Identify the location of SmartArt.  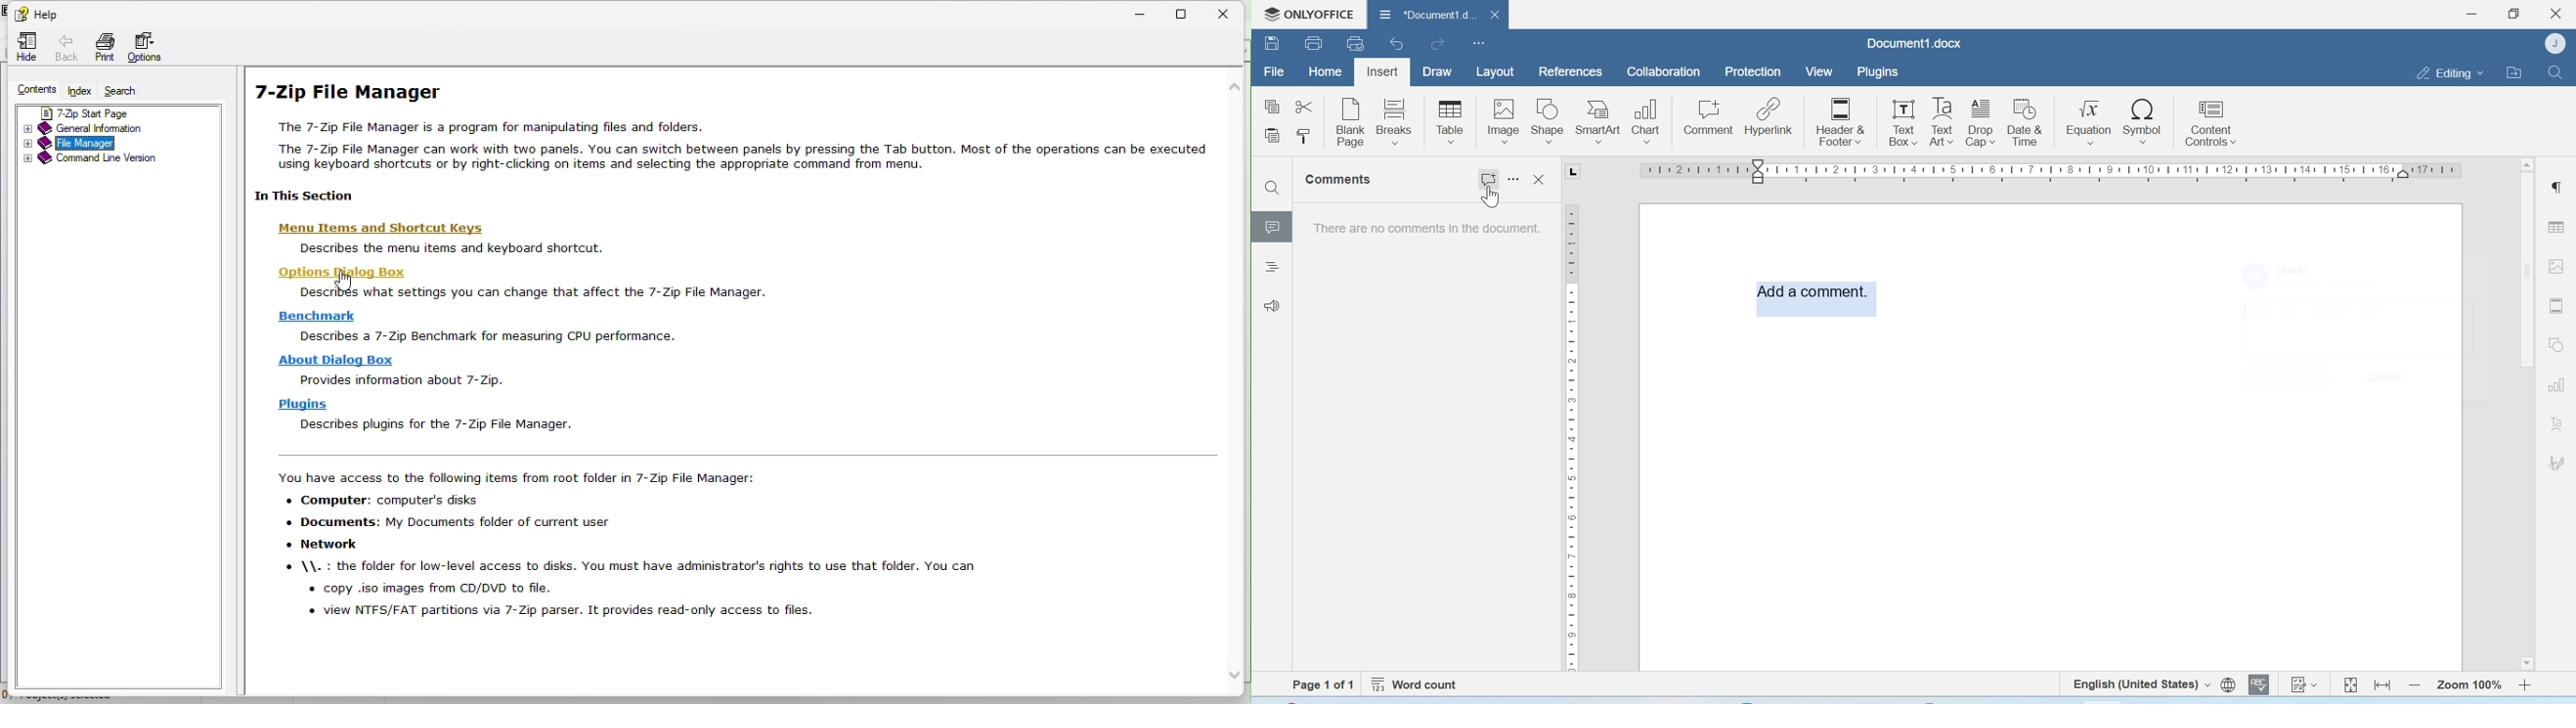
(1598, 121).